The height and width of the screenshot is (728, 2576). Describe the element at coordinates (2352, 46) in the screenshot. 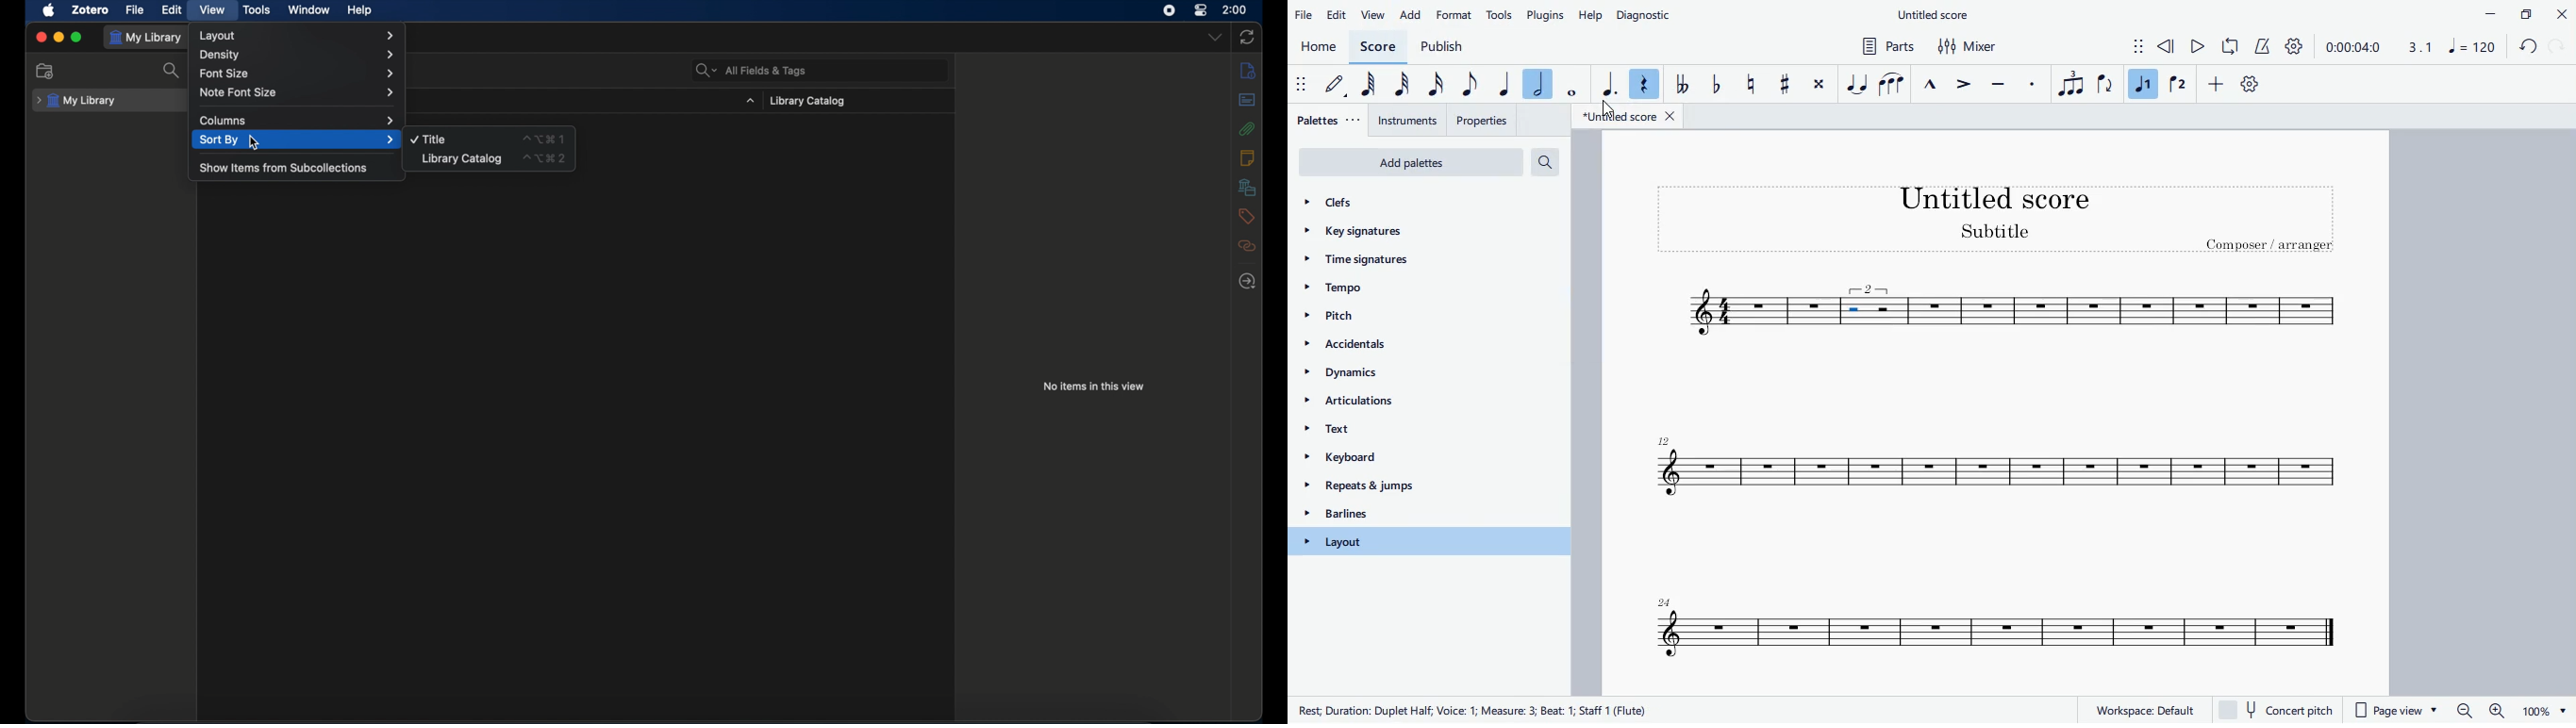

I see `time` at that location.